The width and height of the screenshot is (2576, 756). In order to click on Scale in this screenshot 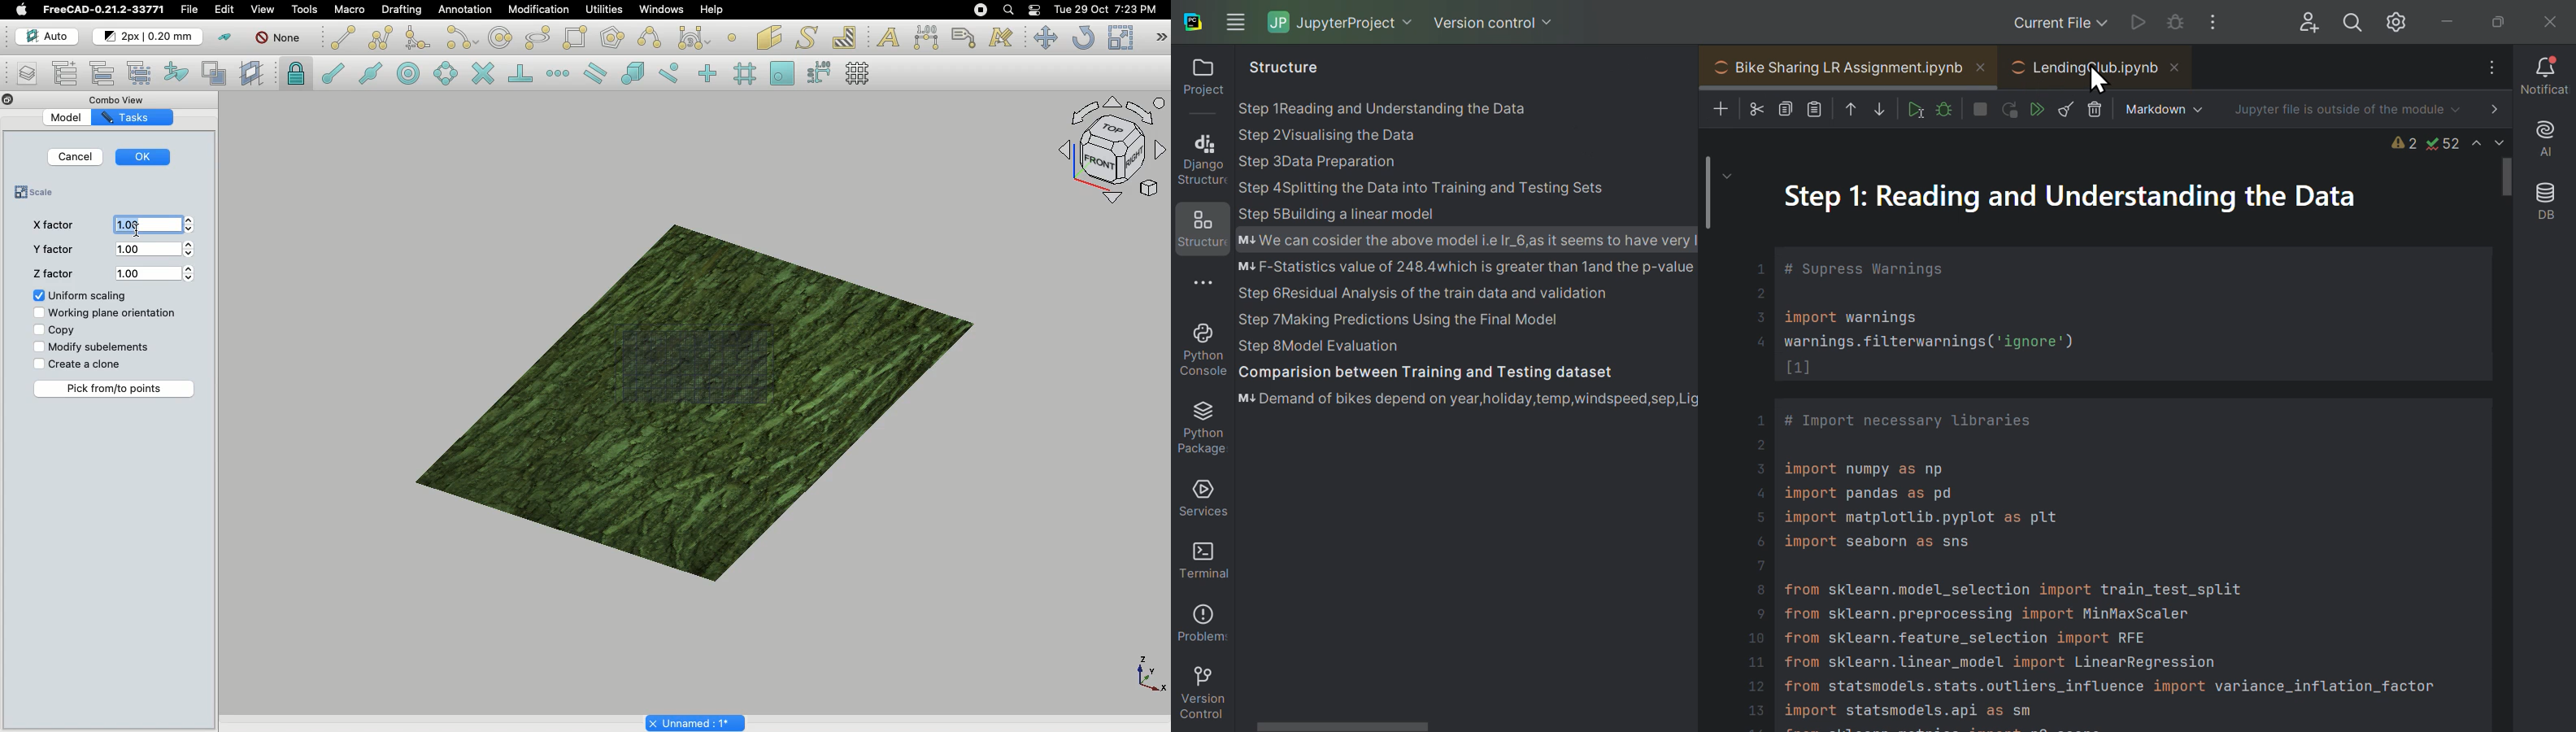, I will do `click(39, 194)`.